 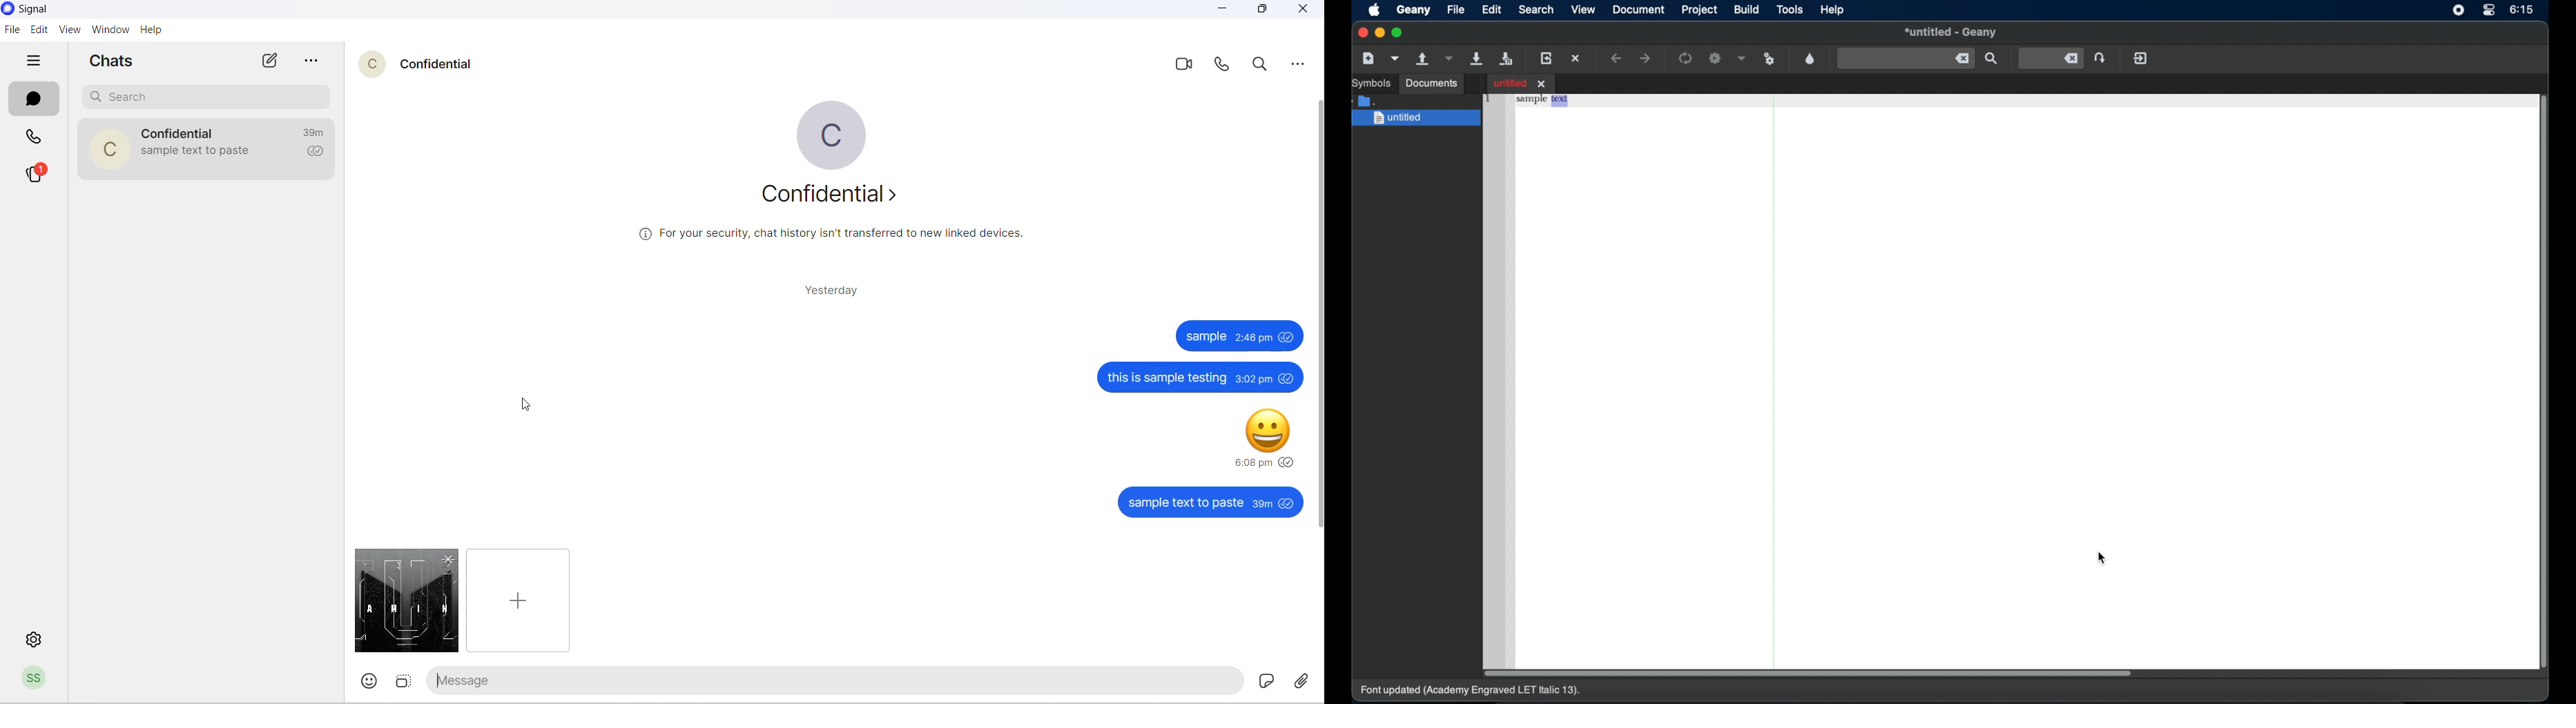 I want to click on maximize, so click(x=1260, y=13).